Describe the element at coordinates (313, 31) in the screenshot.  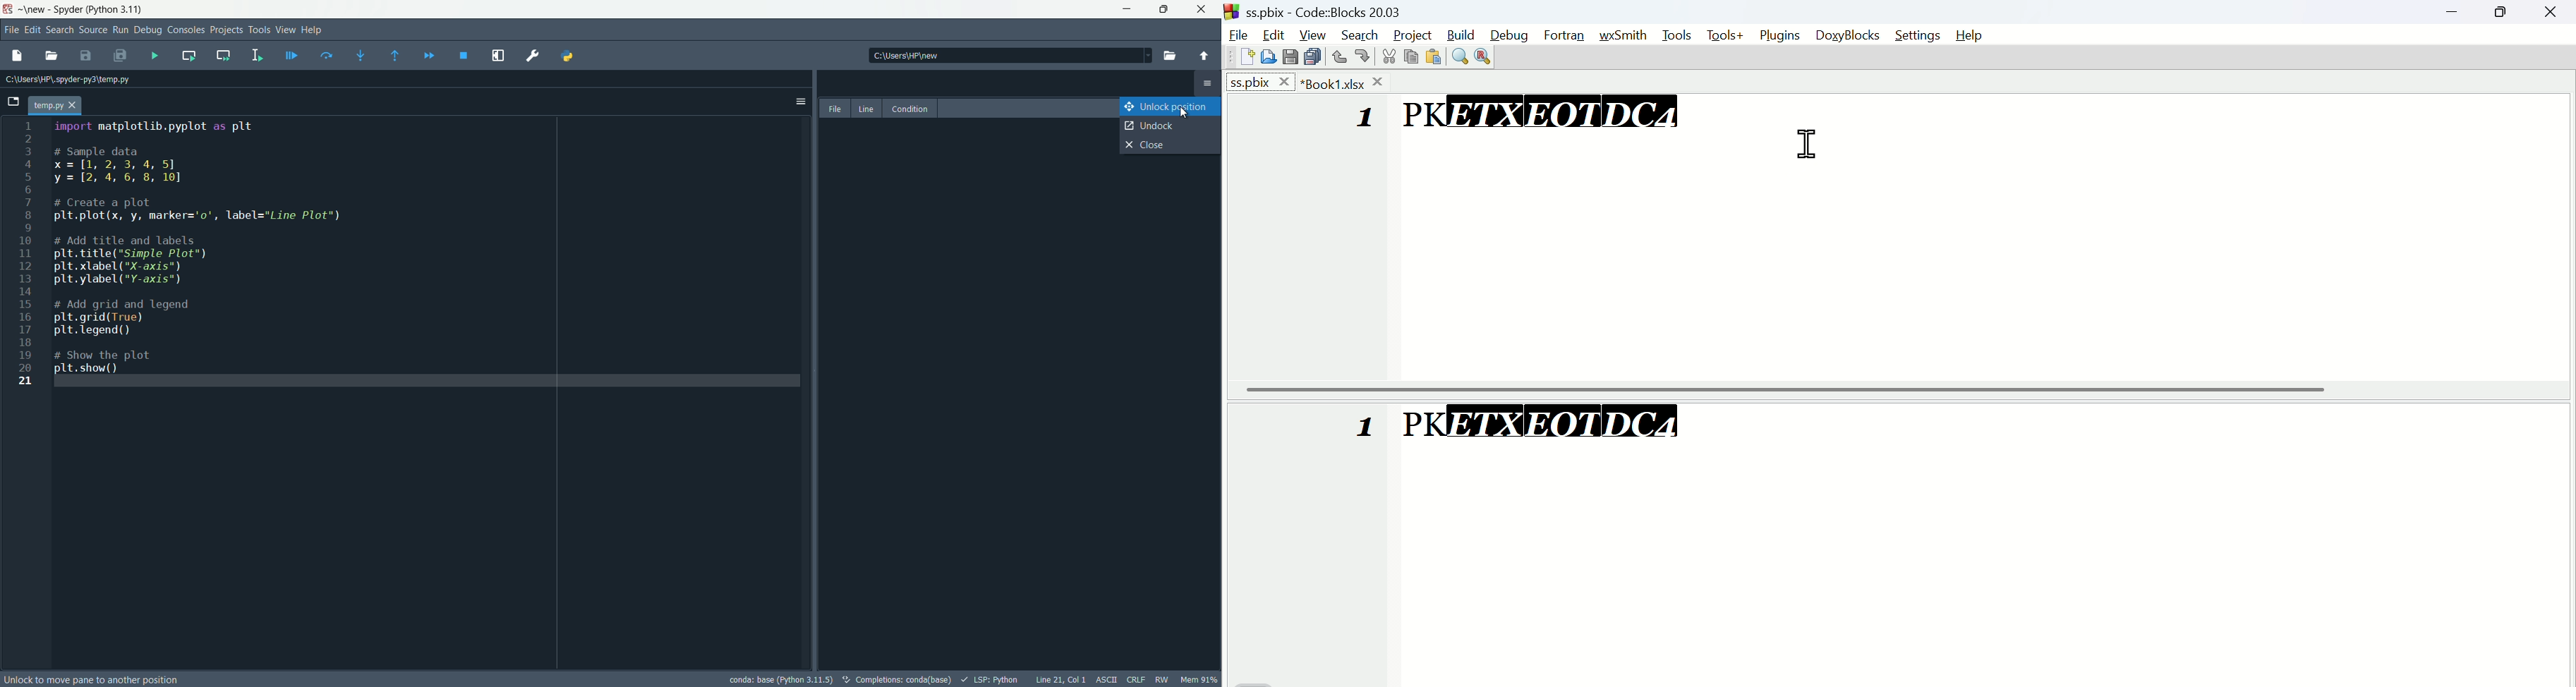
I see `help menu` at that location.